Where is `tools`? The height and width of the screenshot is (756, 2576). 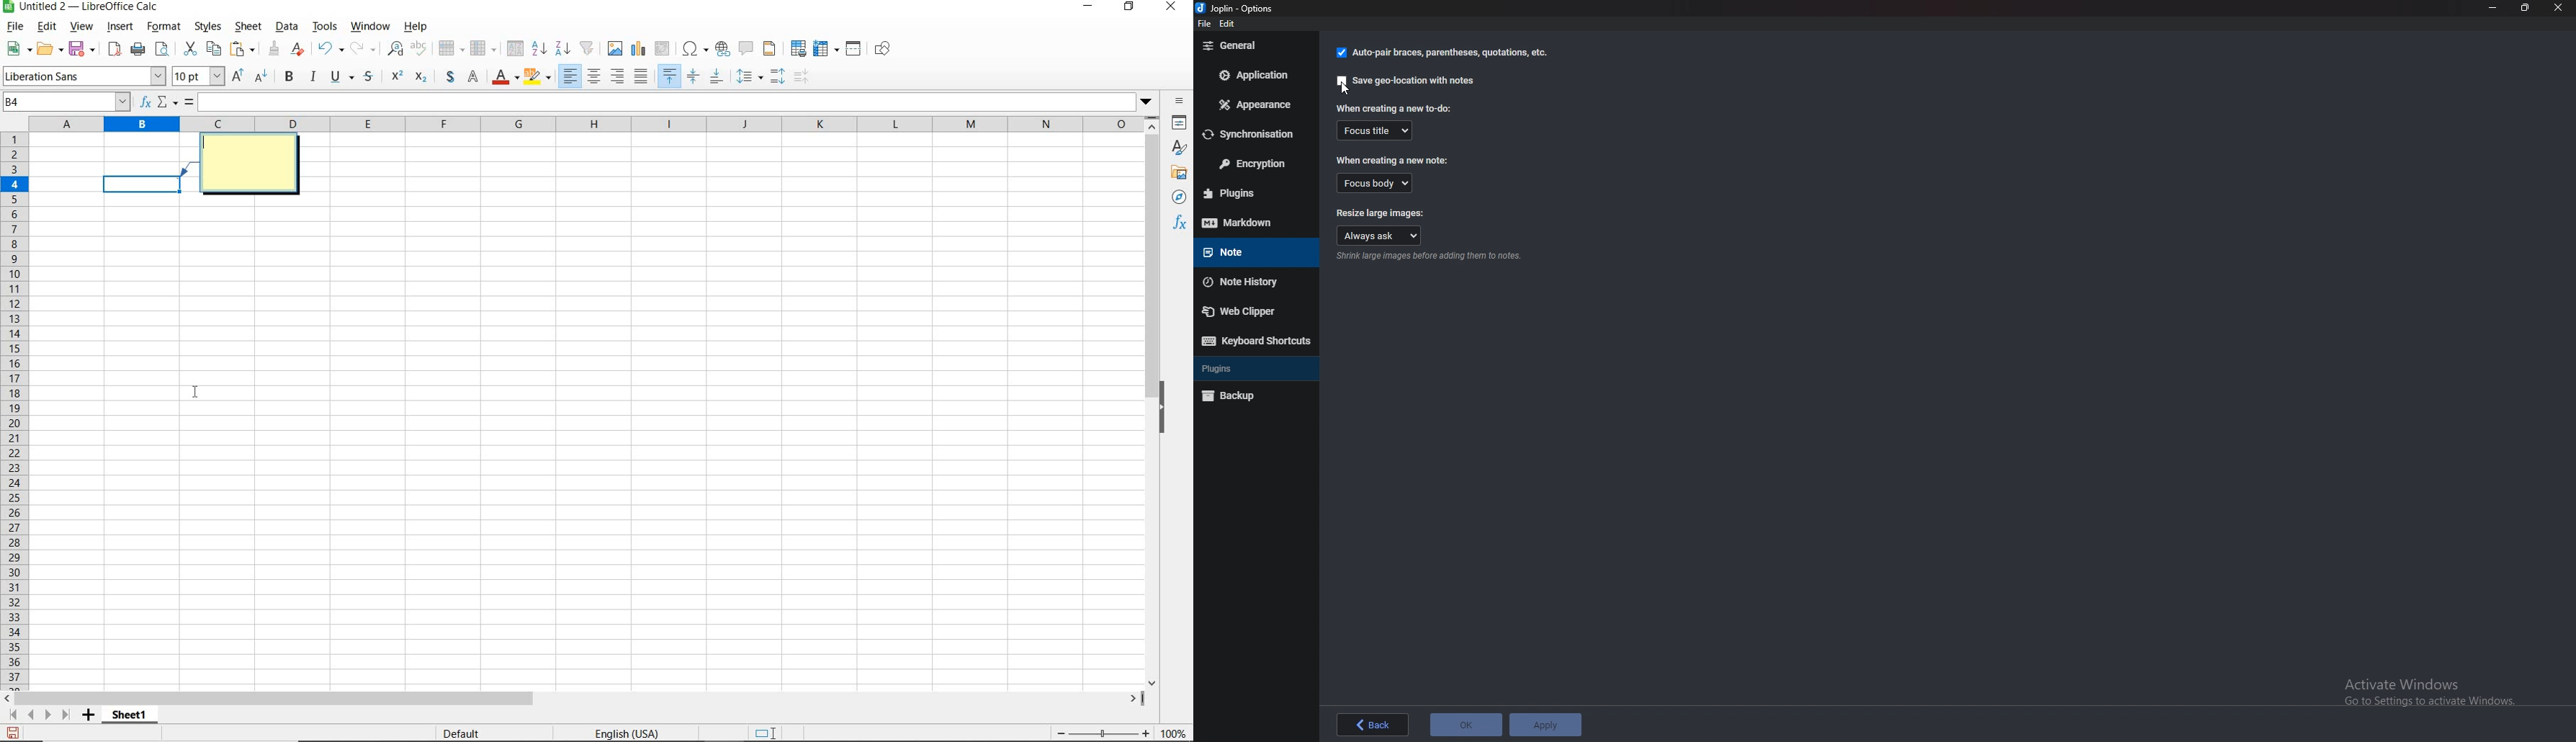
tools is located at coordinates (325, 27).